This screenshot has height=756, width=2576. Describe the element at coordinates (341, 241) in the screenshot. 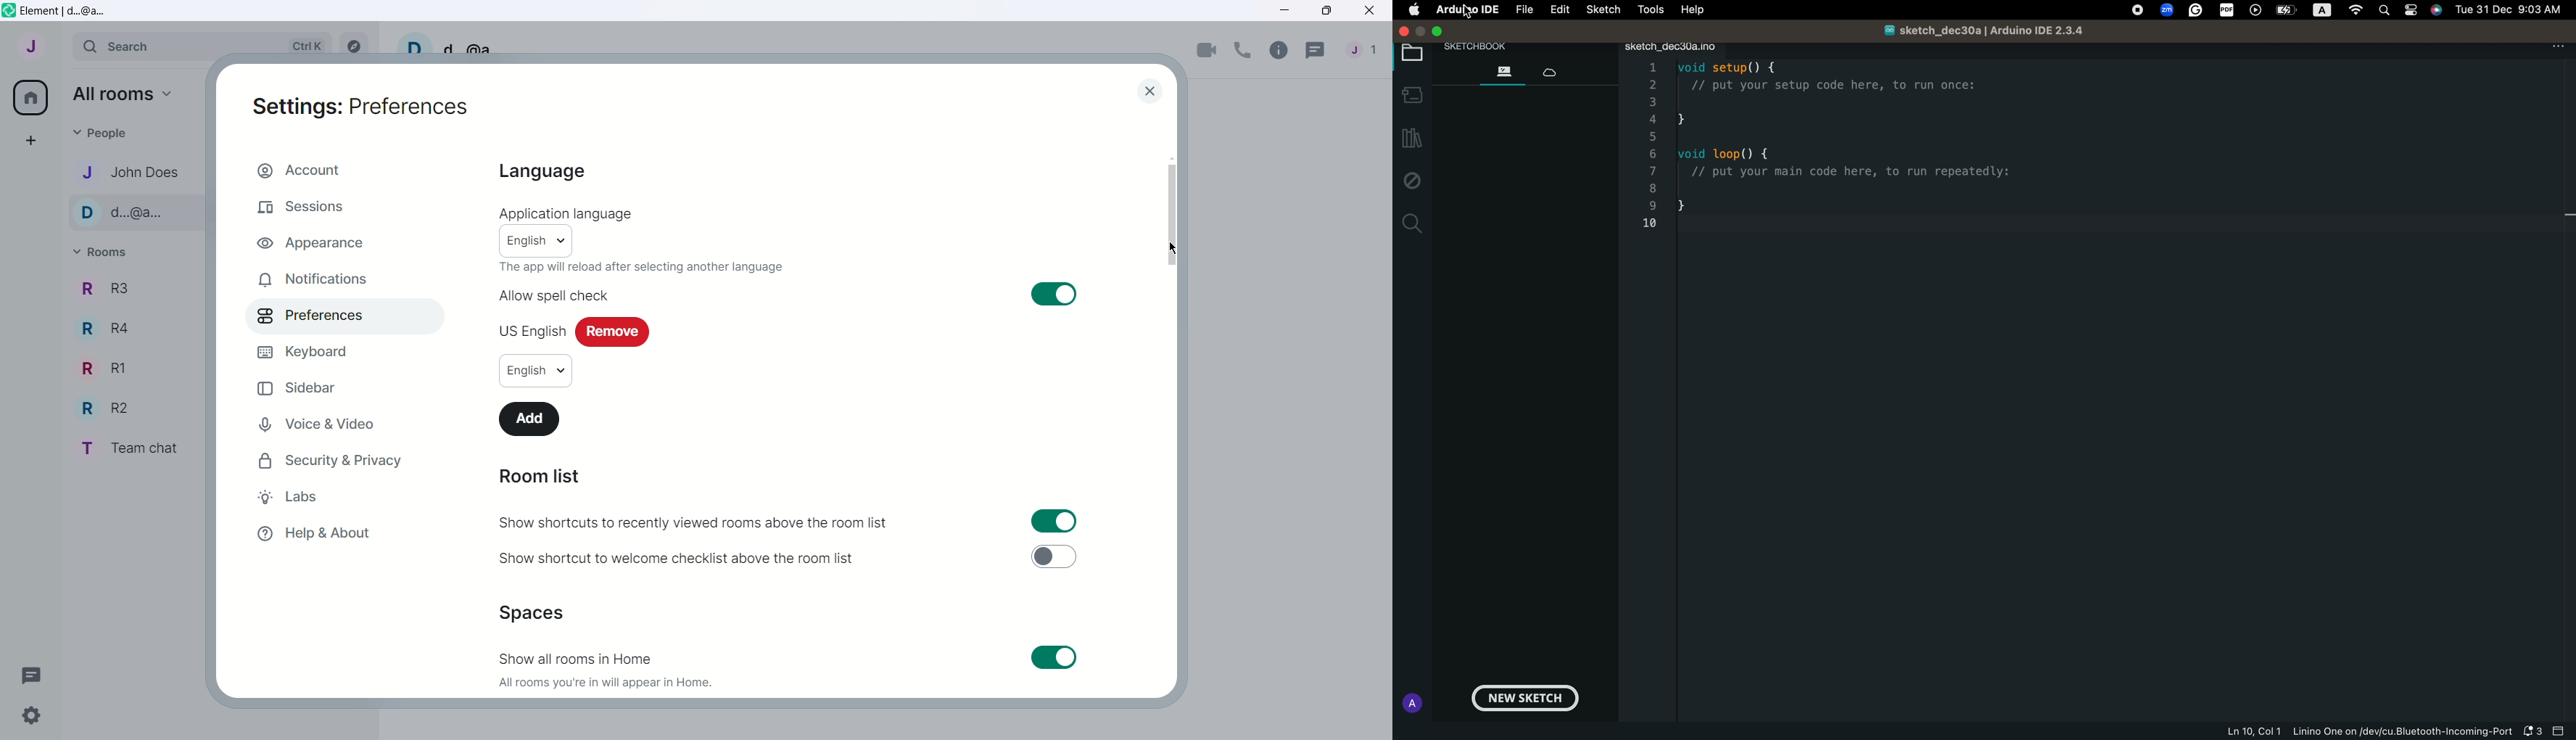

I see `Appearance` at that location.